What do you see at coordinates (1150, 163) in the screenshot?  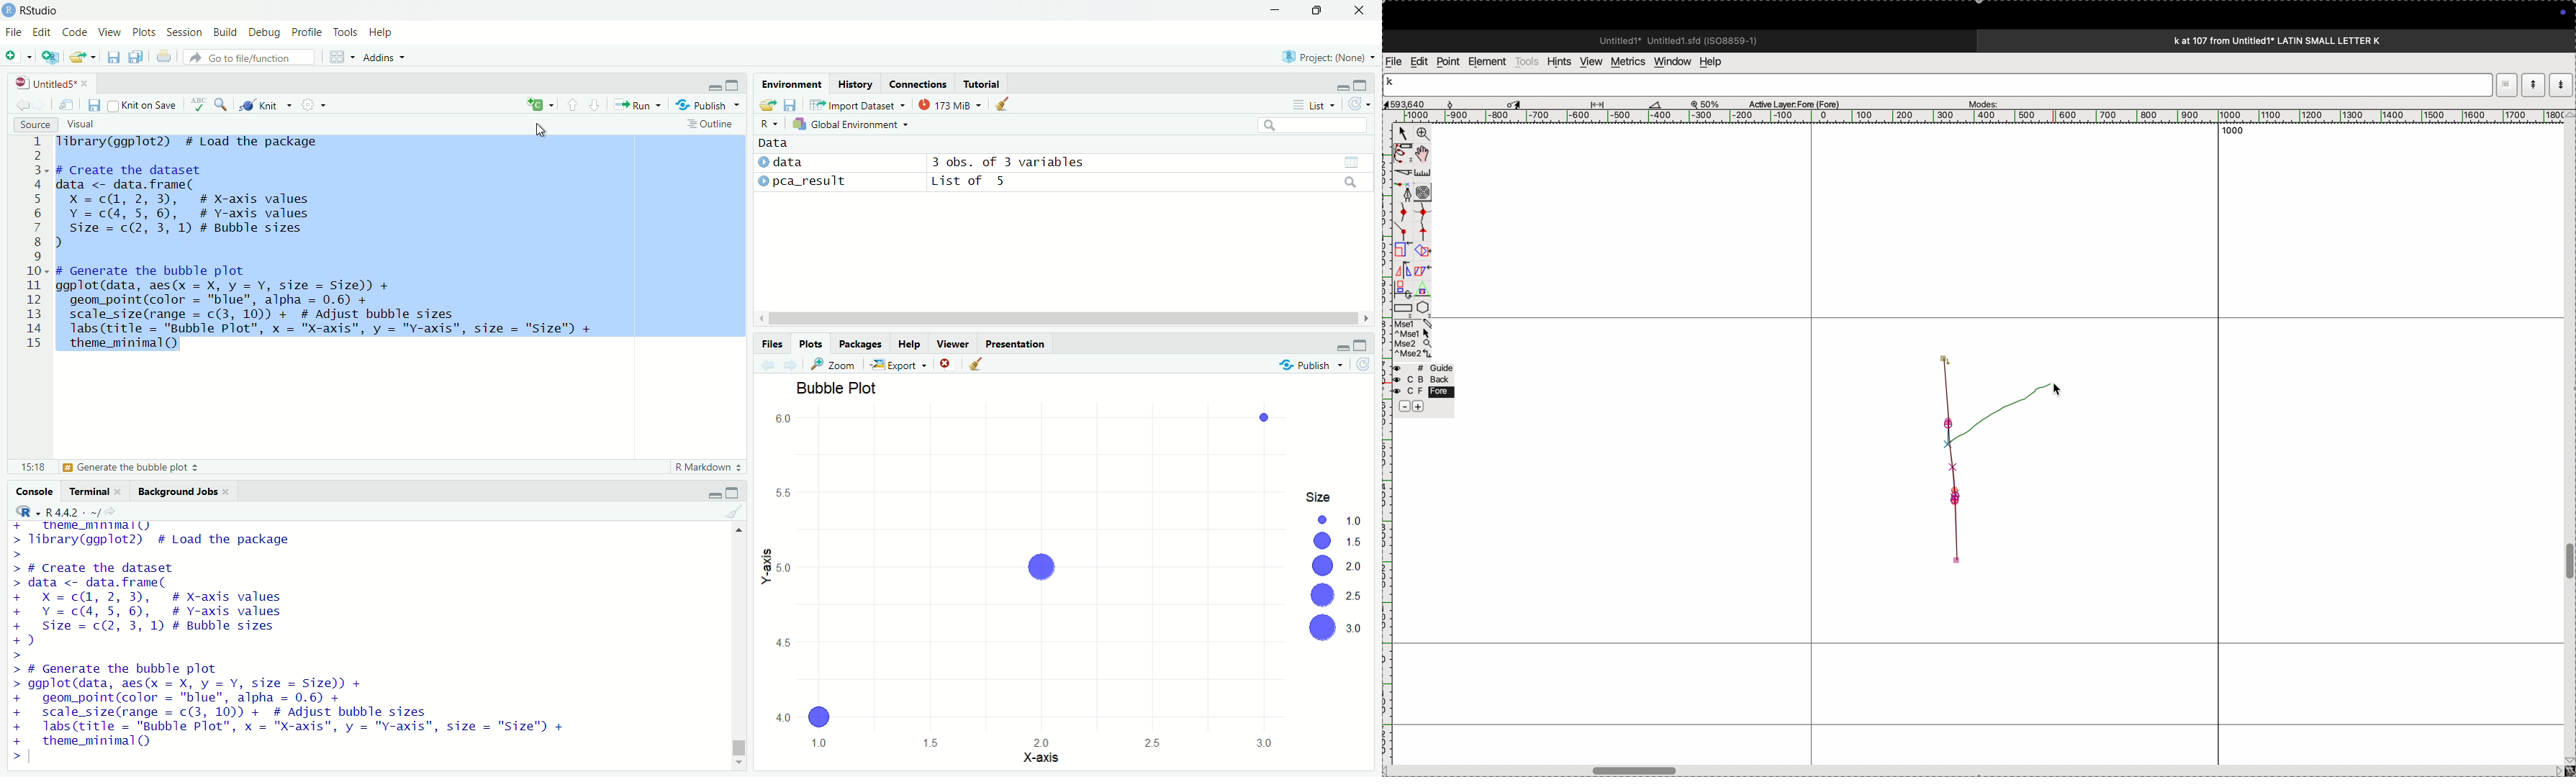 I see `data1 : 3 obs. of 3 variables` at bounding box center [1150, 163].